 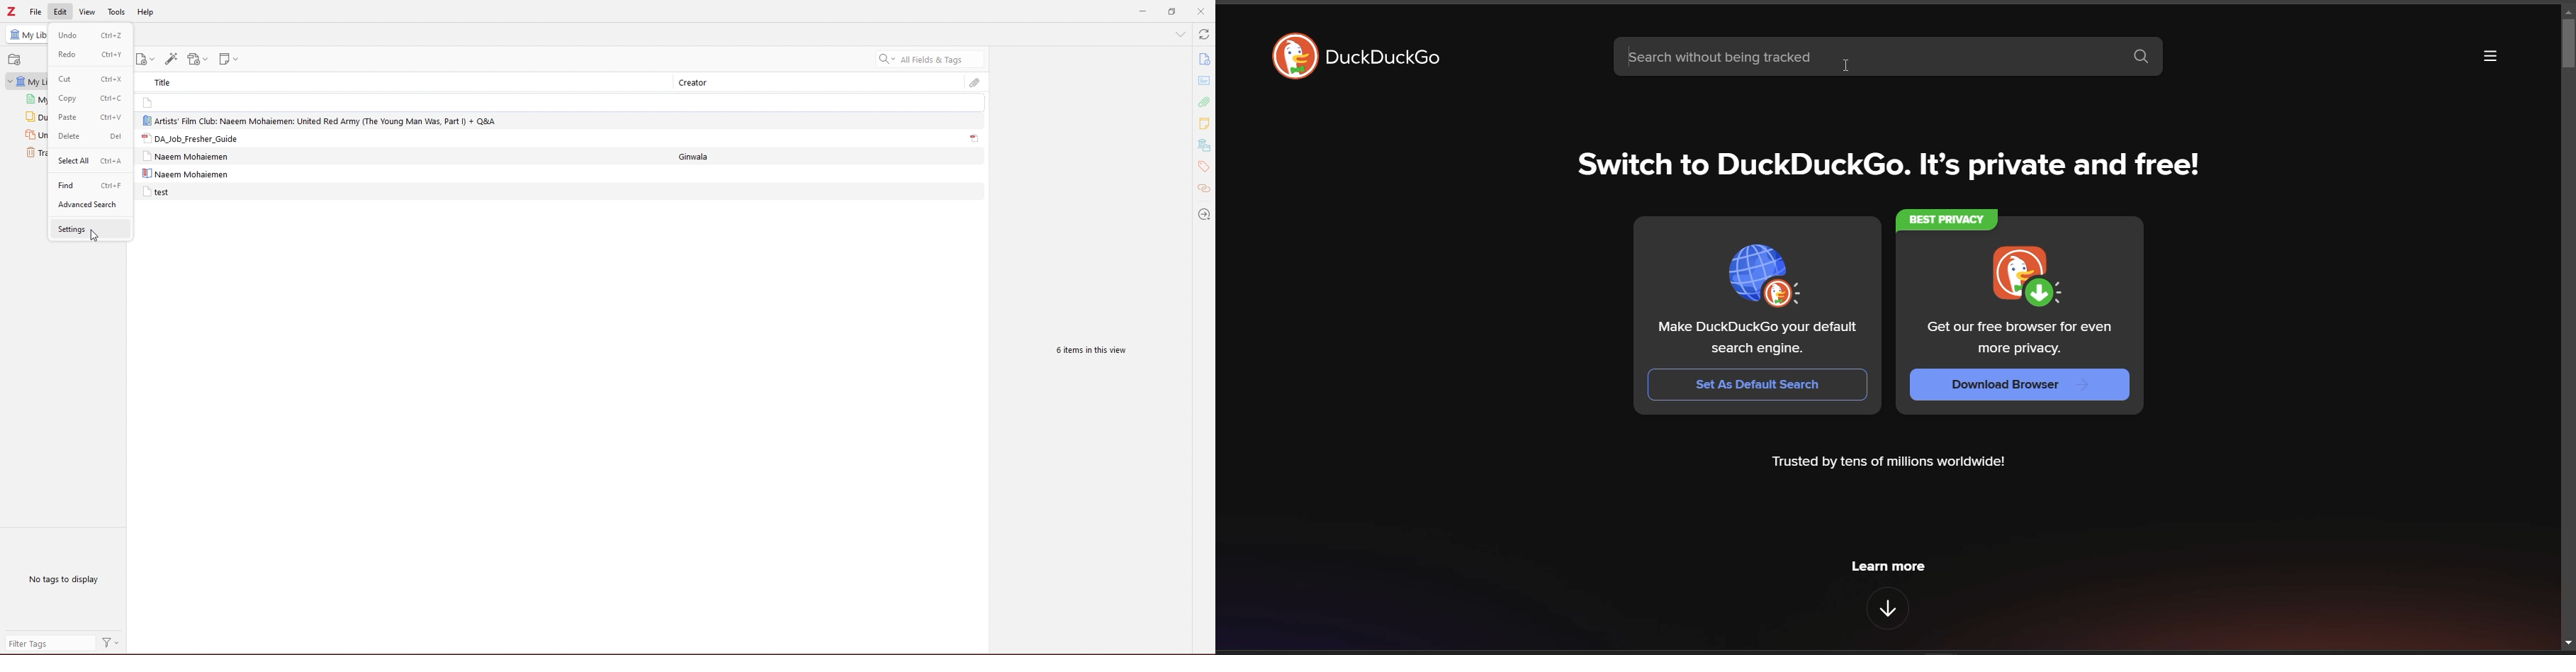 What do you see at coordinates (1756, 384) in the screenshot?
I see `Set As Default Search` at bounding box center [1756, 384].